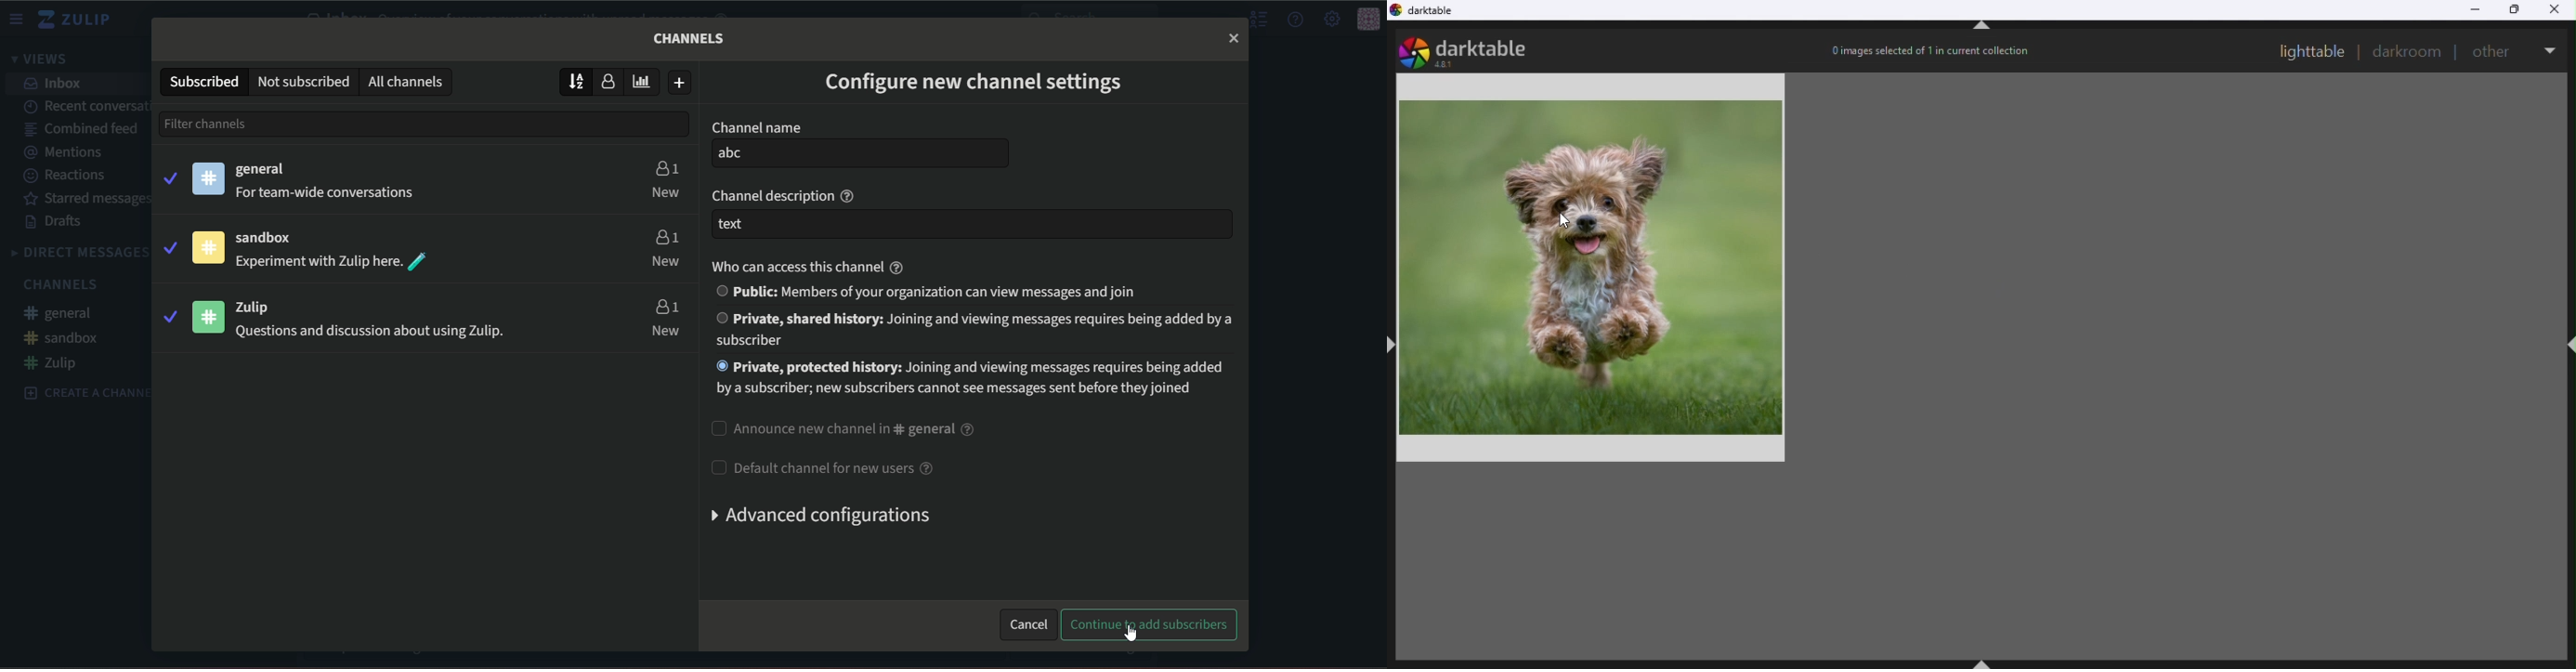 The height and width of the screenshot is (672, 2576). I want to click on general, so click(264, 170).